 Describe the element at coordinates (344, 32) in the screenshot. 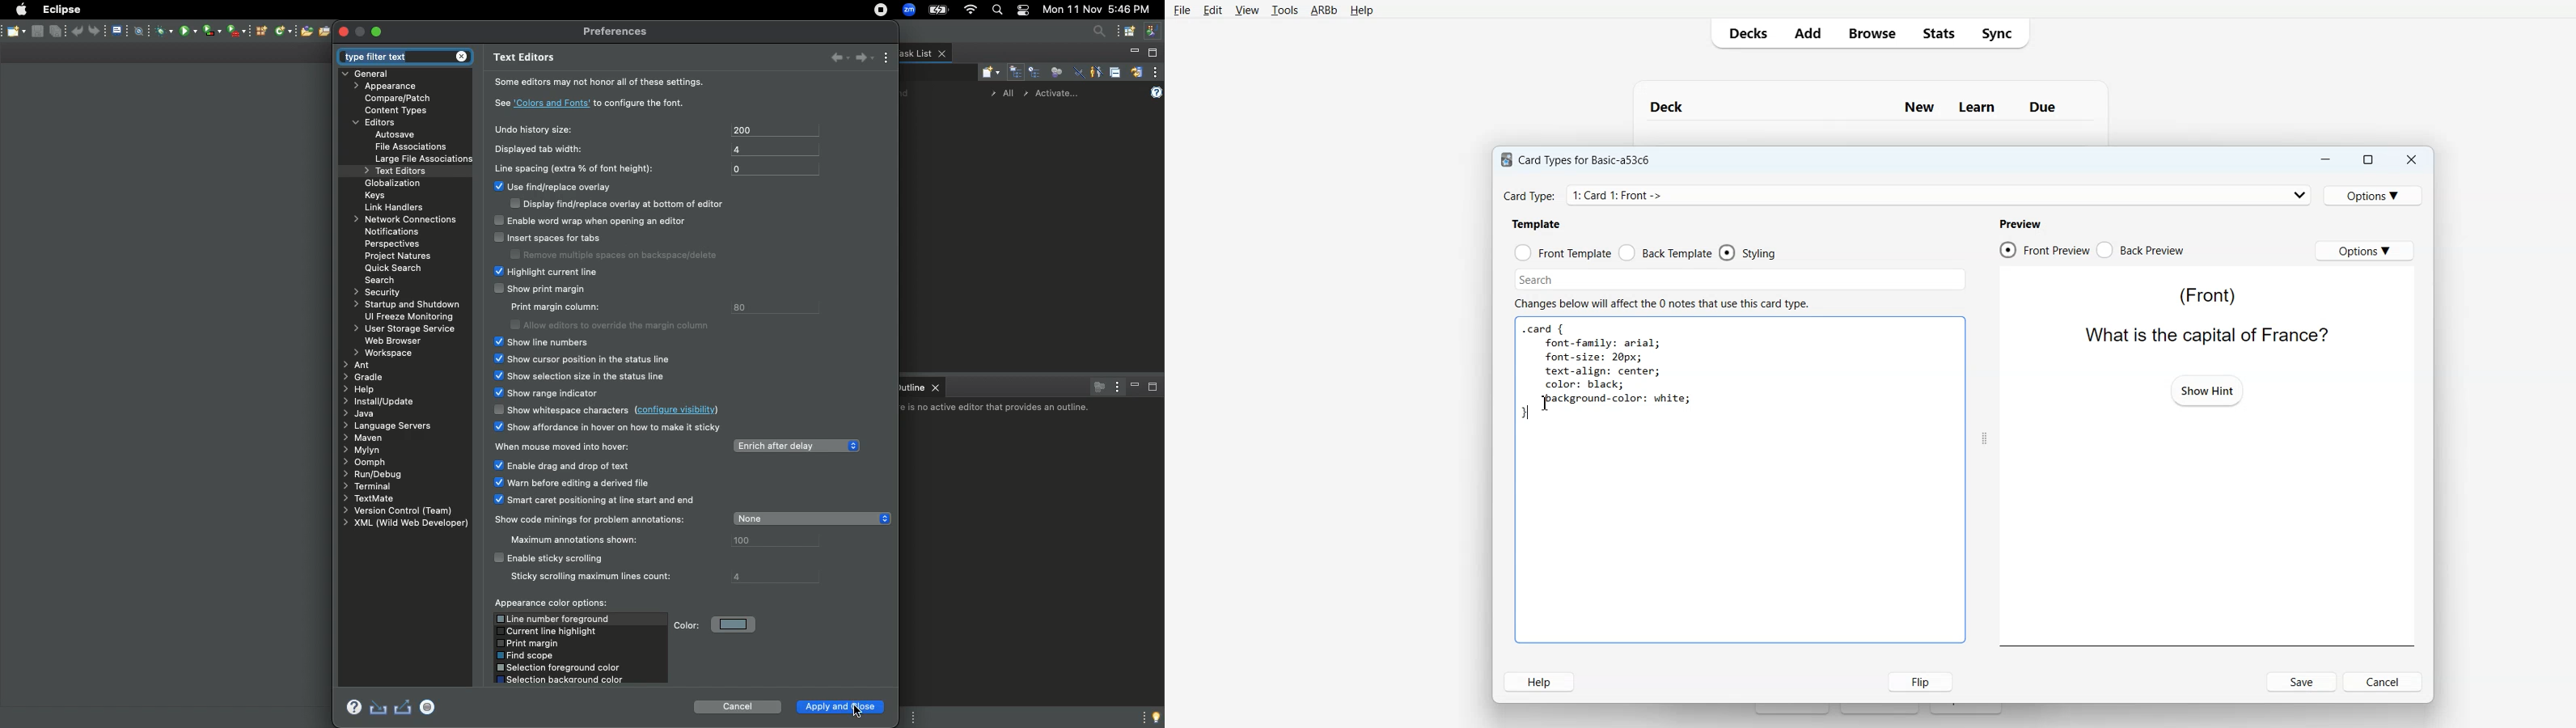

I see `Close` at that location.